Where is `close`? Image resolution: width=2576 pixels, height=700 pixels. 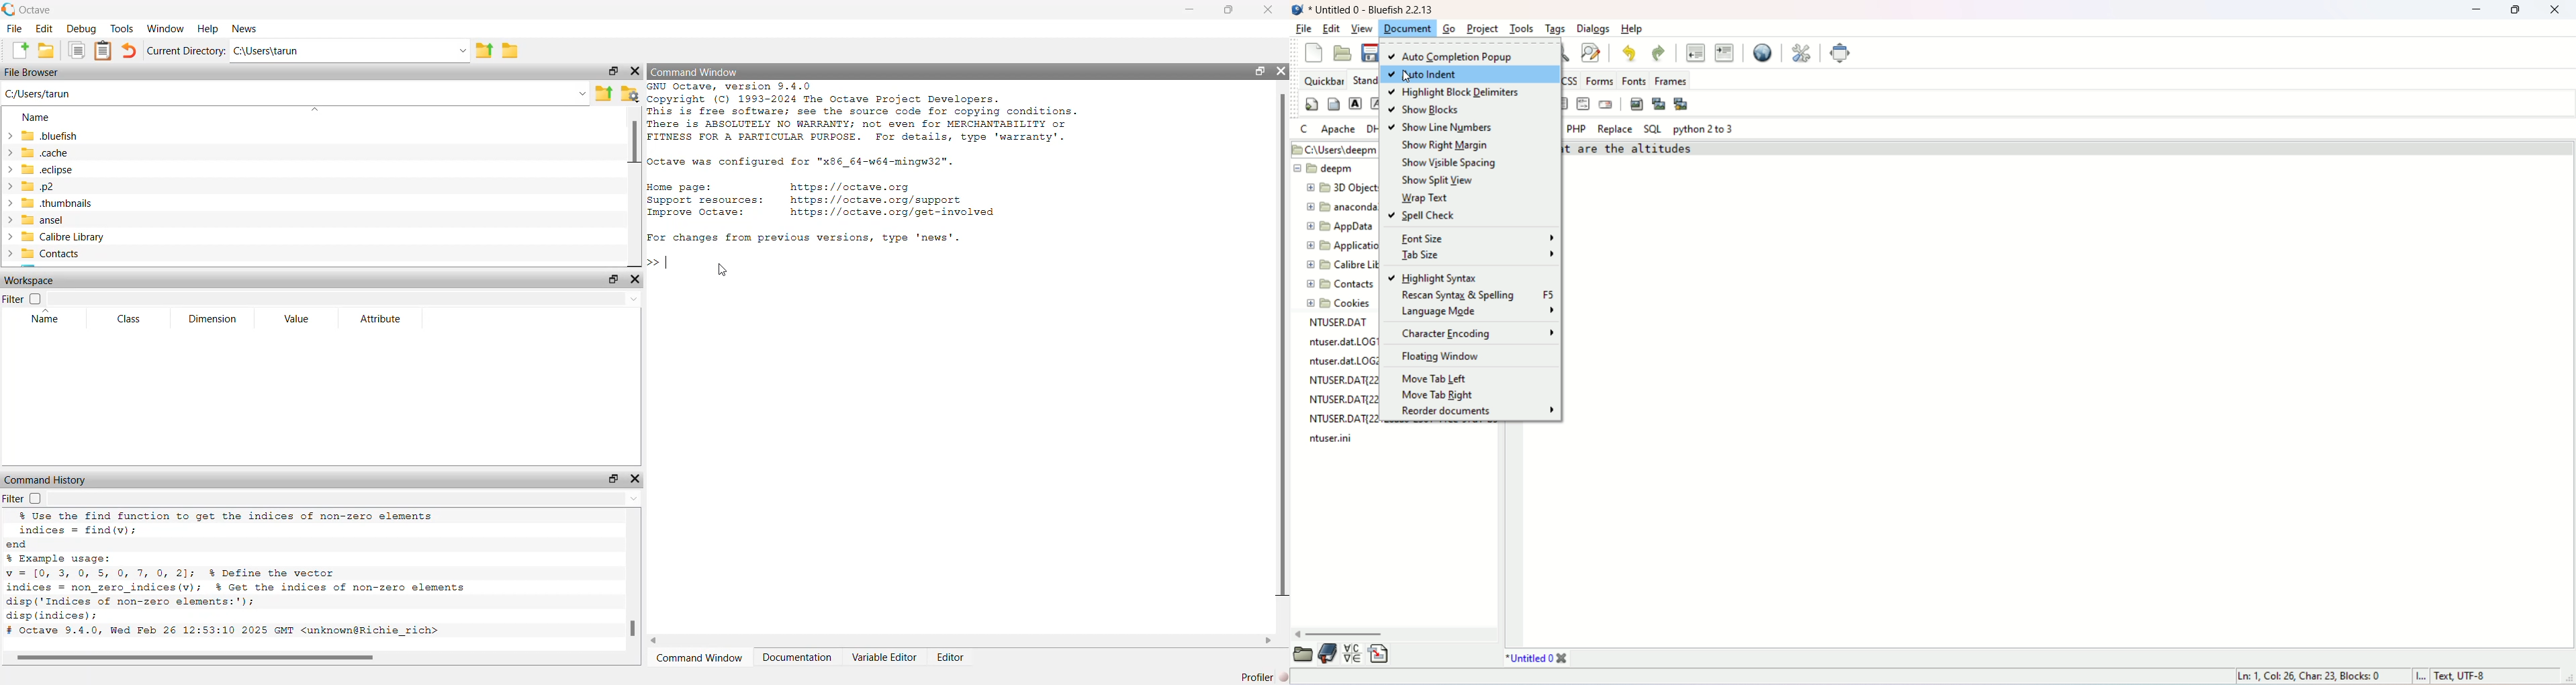 close is located at coordinates (2555, 10).